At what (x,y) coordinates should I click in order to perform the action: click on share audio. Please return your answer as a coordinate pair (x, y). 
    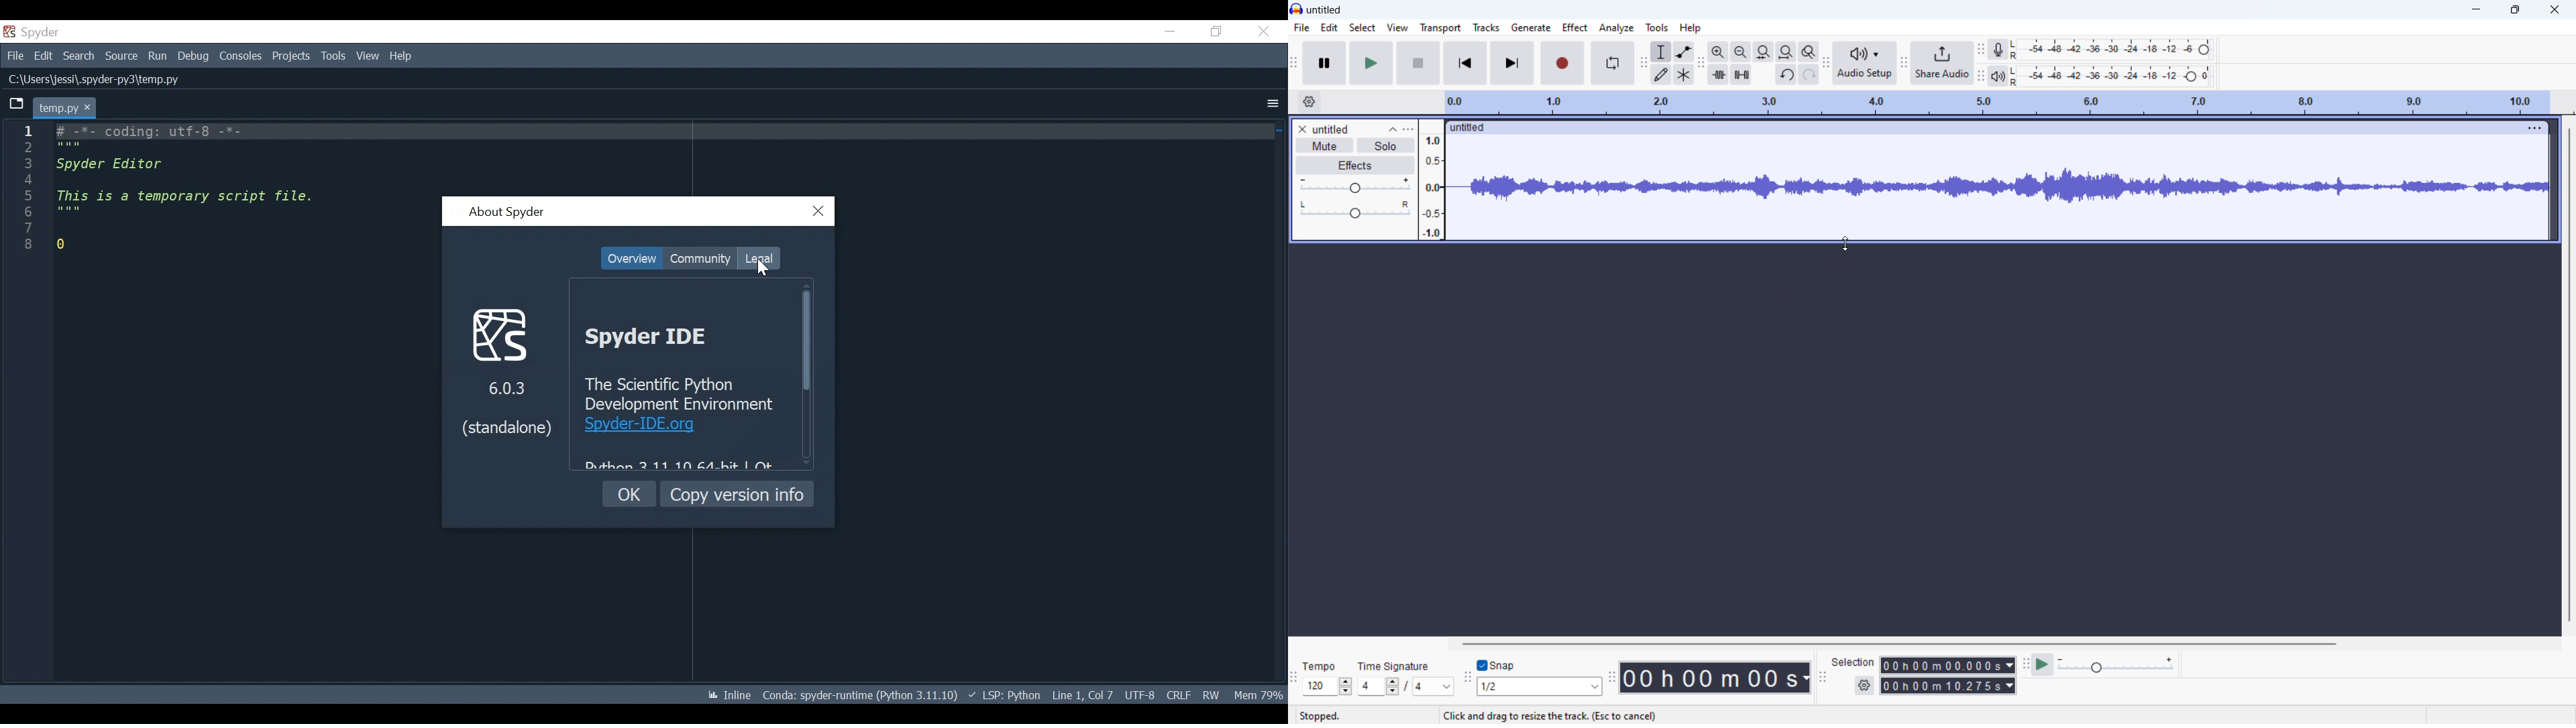
    Looking at the image, I should click on (1942, 63).